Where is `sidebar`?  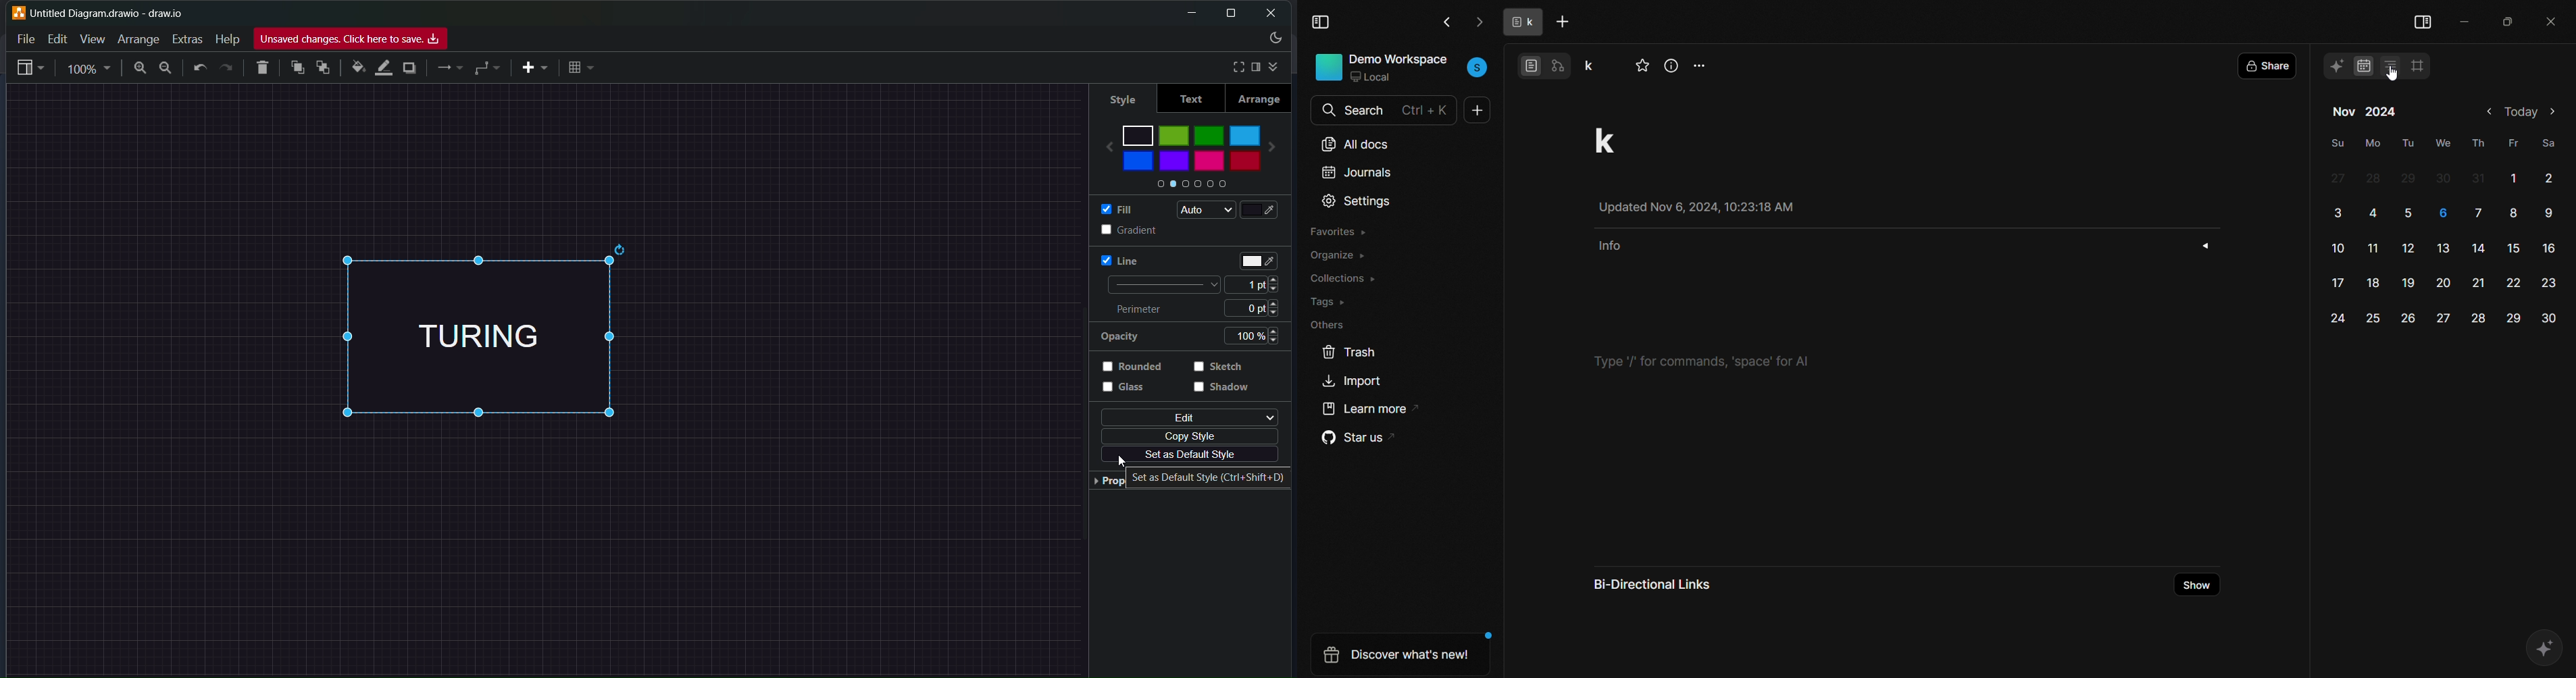 sidebar is located at coordinates (30, 70).